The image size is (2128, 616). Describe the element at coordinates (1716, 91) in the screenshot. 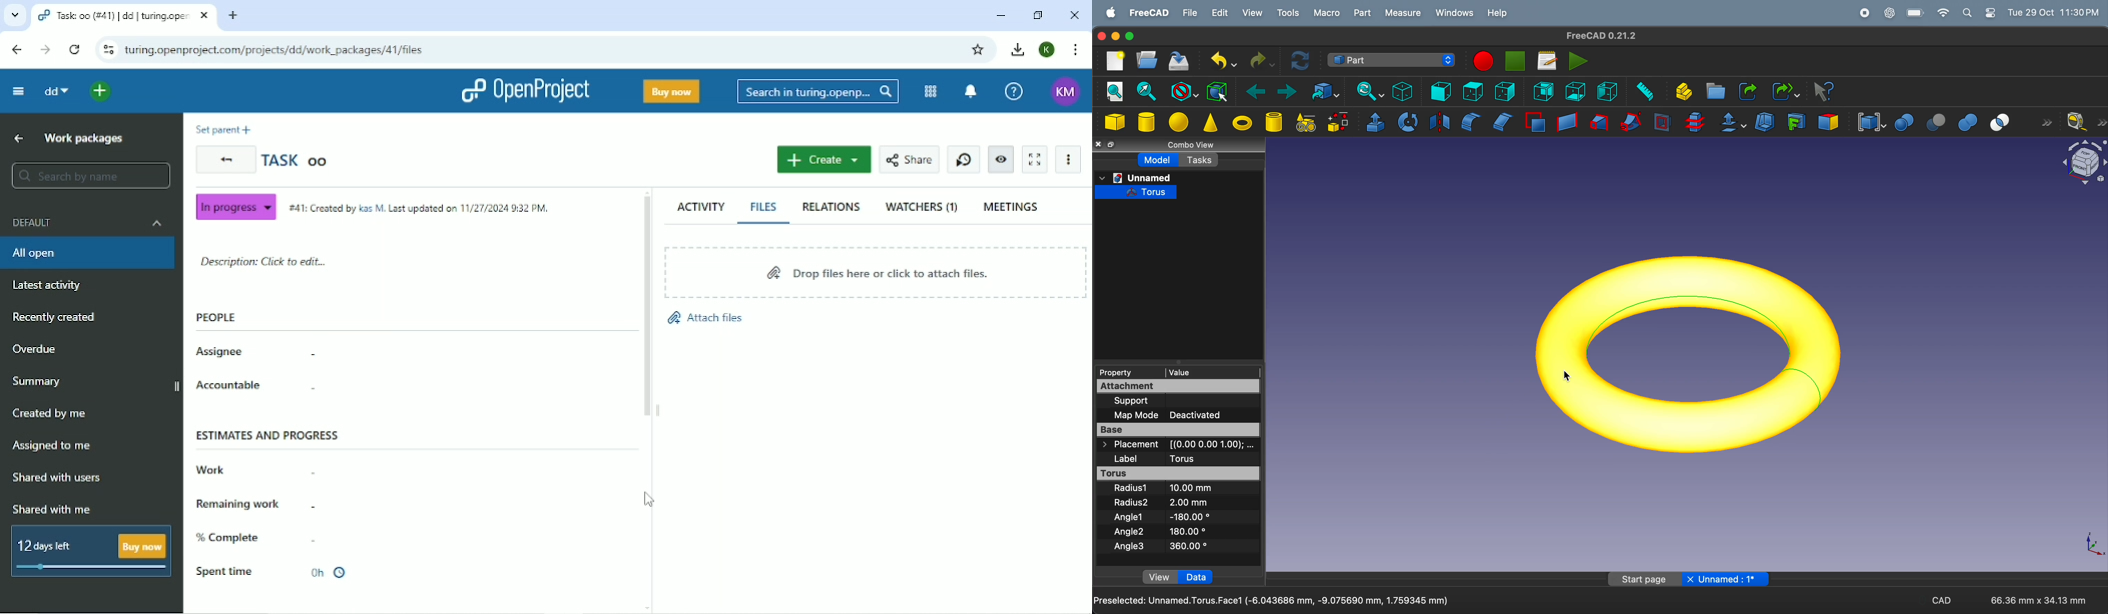

I see `create folder` at that location.